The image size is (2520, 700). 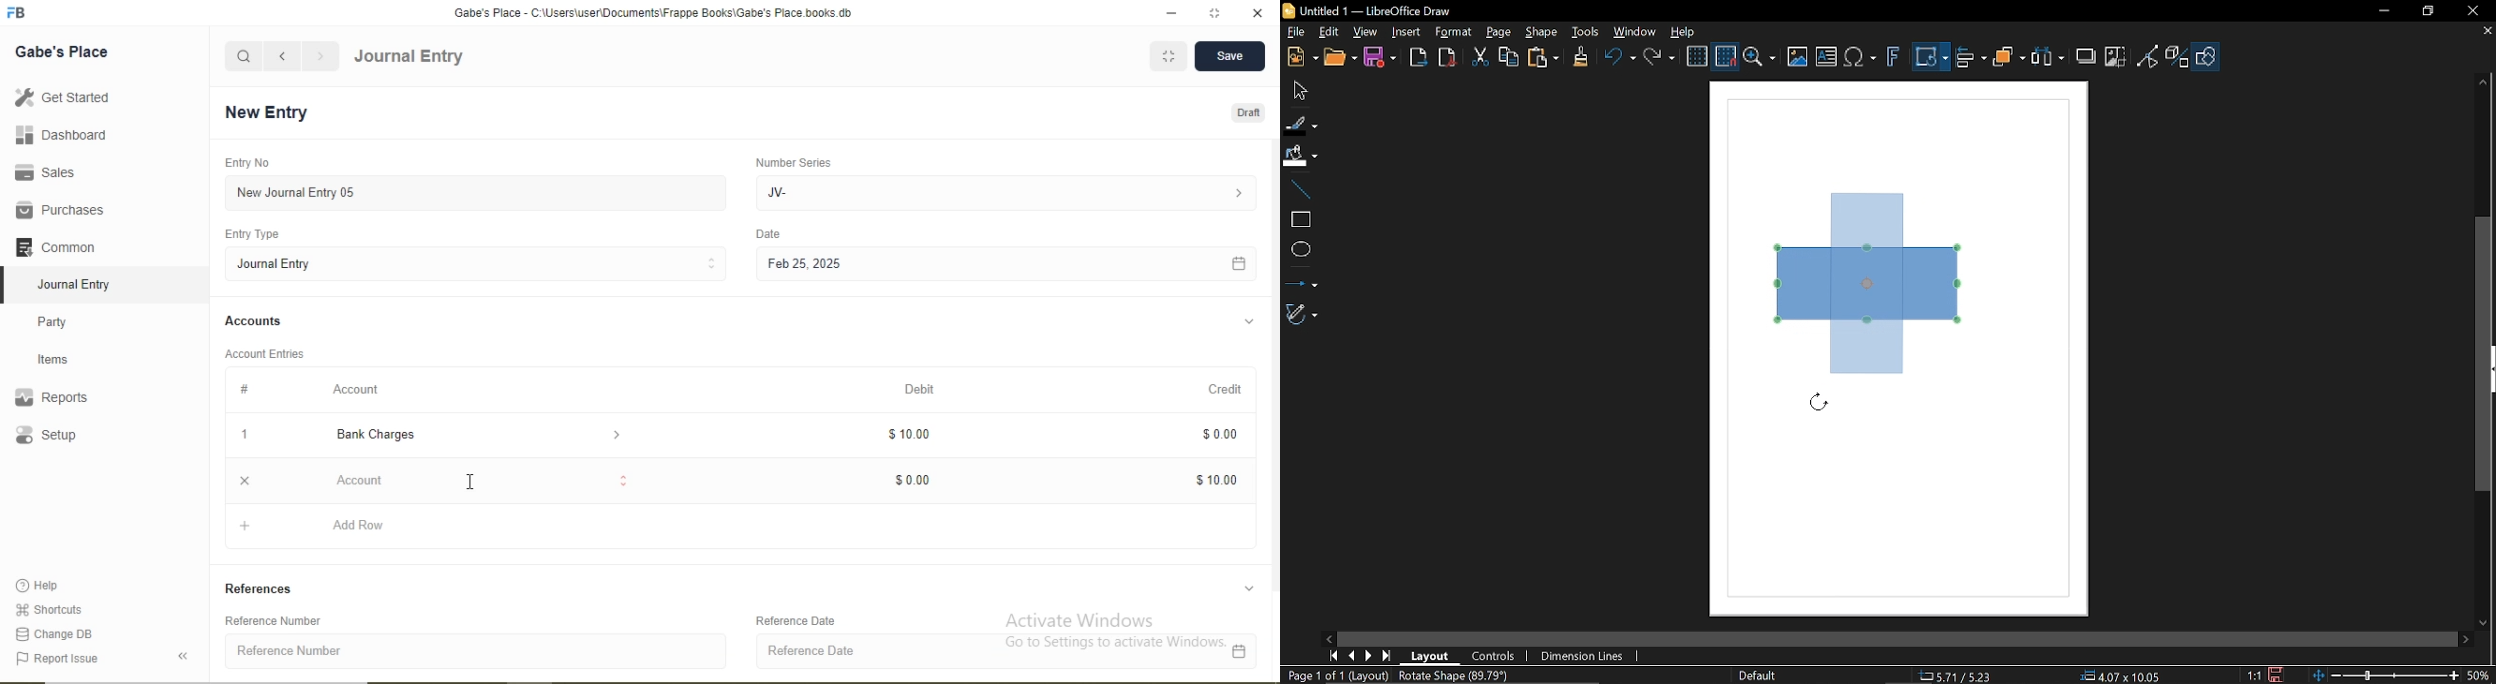 What do you see at coordinates (1300, 122) in the screenshot?
I see `line color` at bounding box center [1300, 122].